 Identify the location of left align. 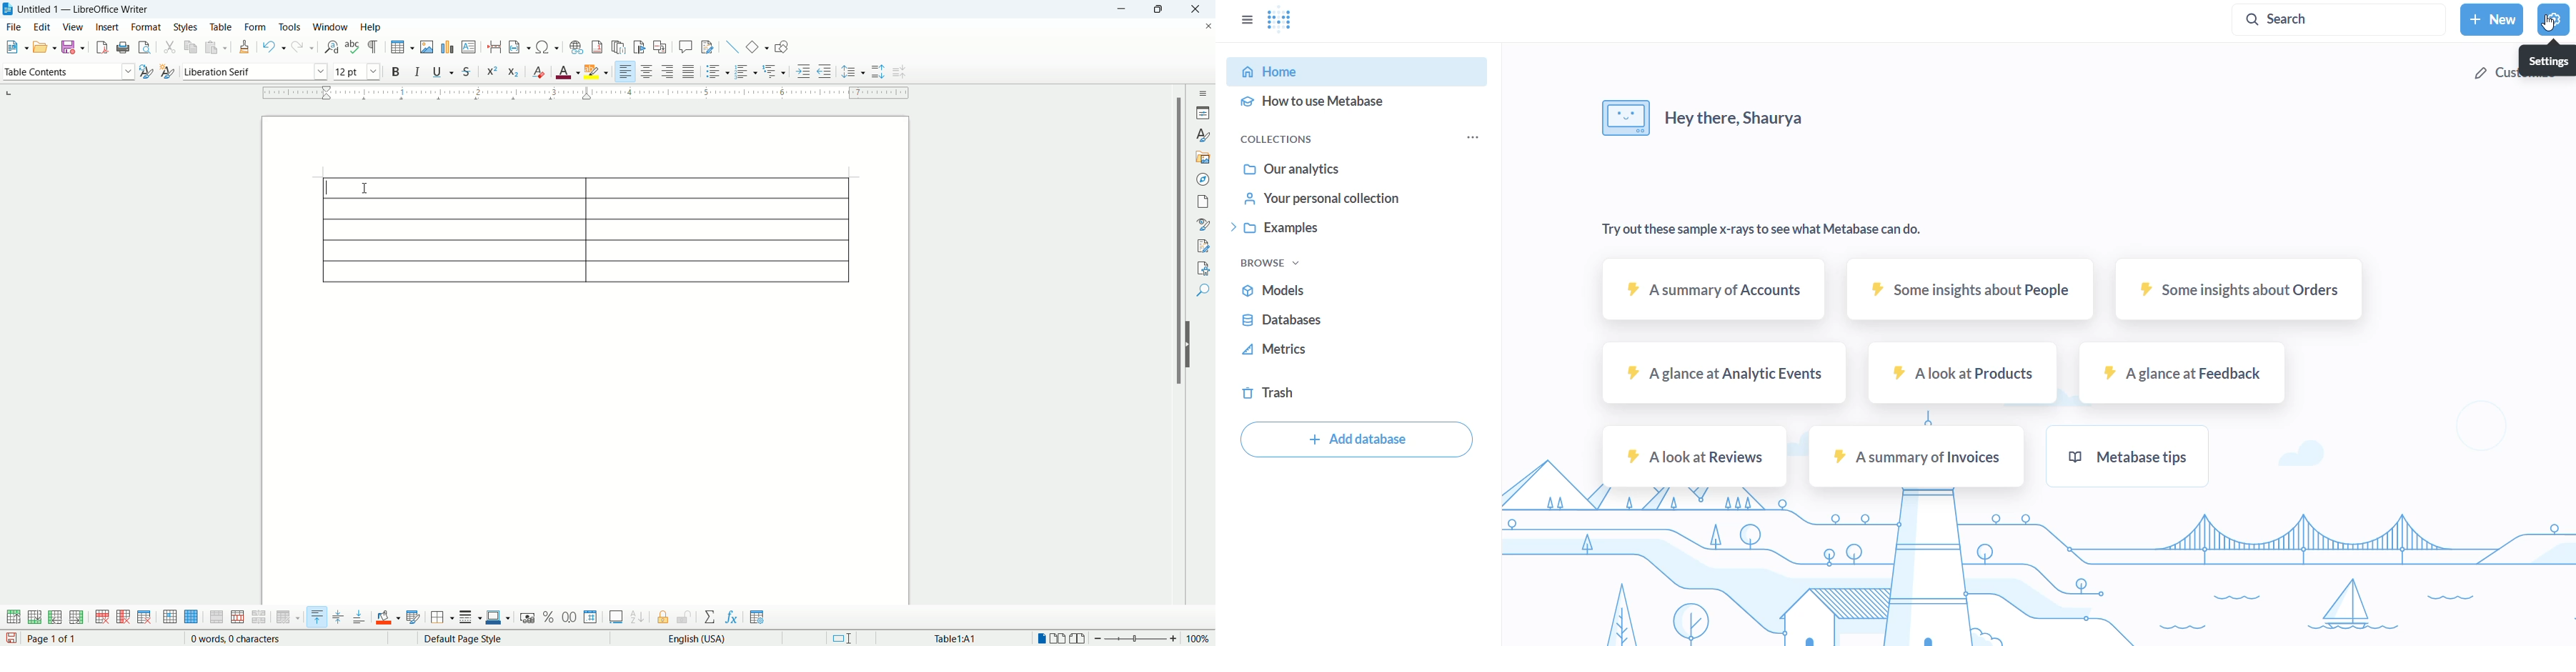
(668, 70).